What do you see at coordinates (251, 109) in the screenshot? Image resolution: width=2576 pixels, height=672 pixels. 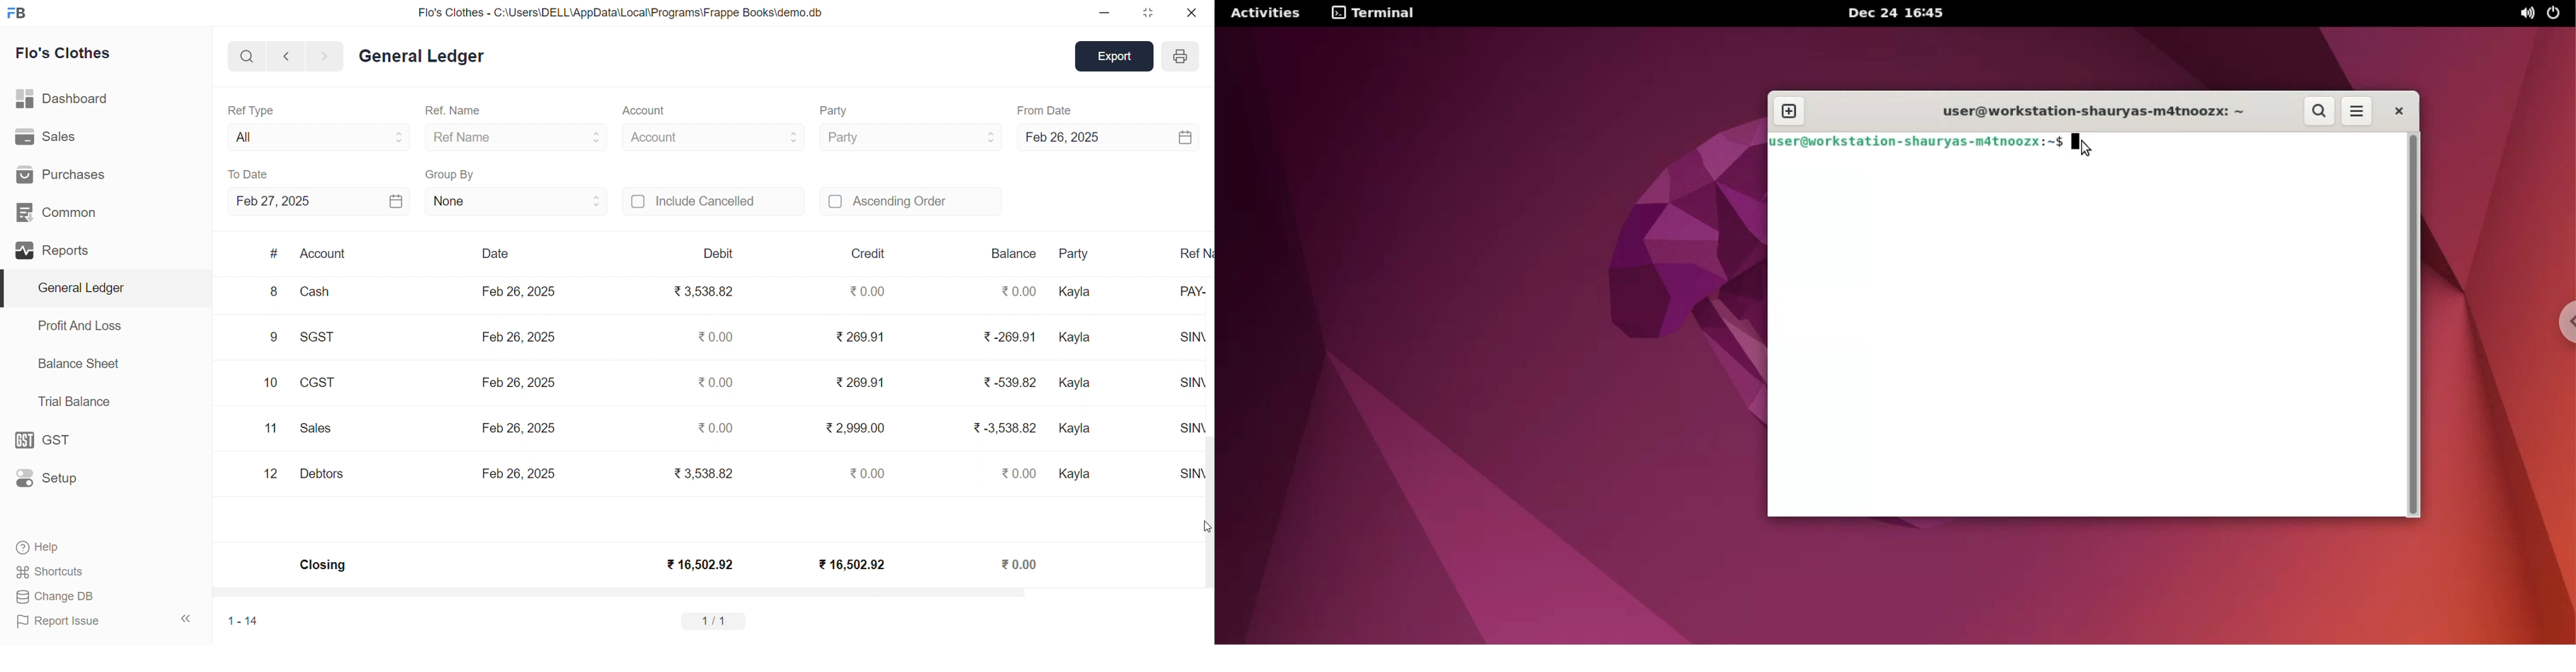 I see `Ref Type` at bounding box center [251, 109].